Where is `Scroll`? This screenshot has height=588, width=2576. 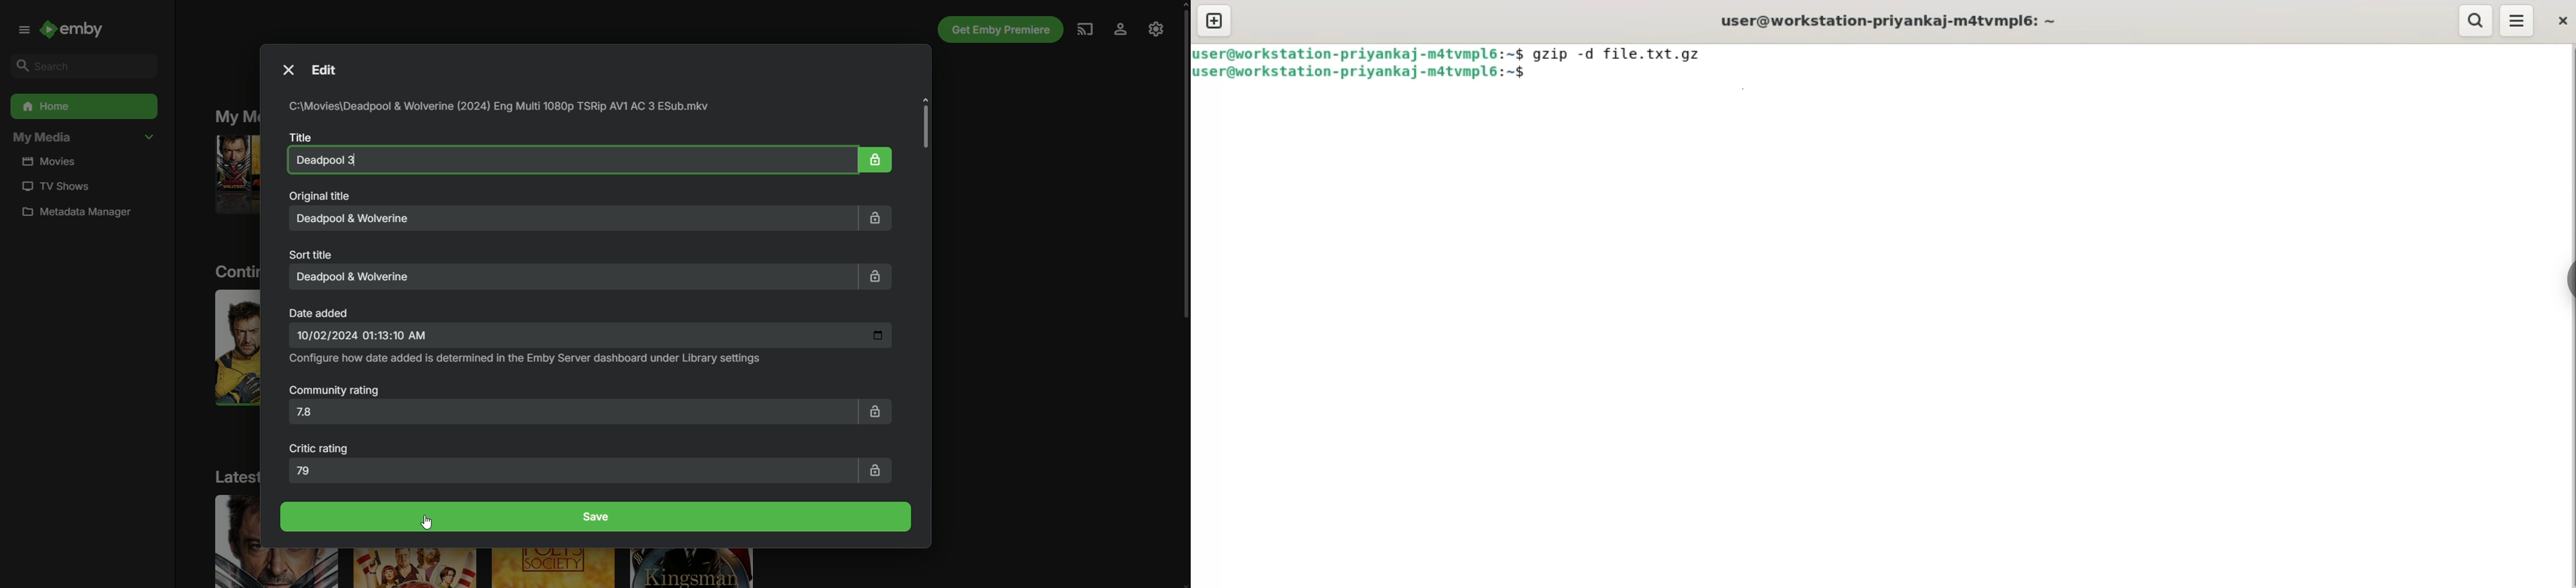 Scroll is located at coordinates (1181, 167).